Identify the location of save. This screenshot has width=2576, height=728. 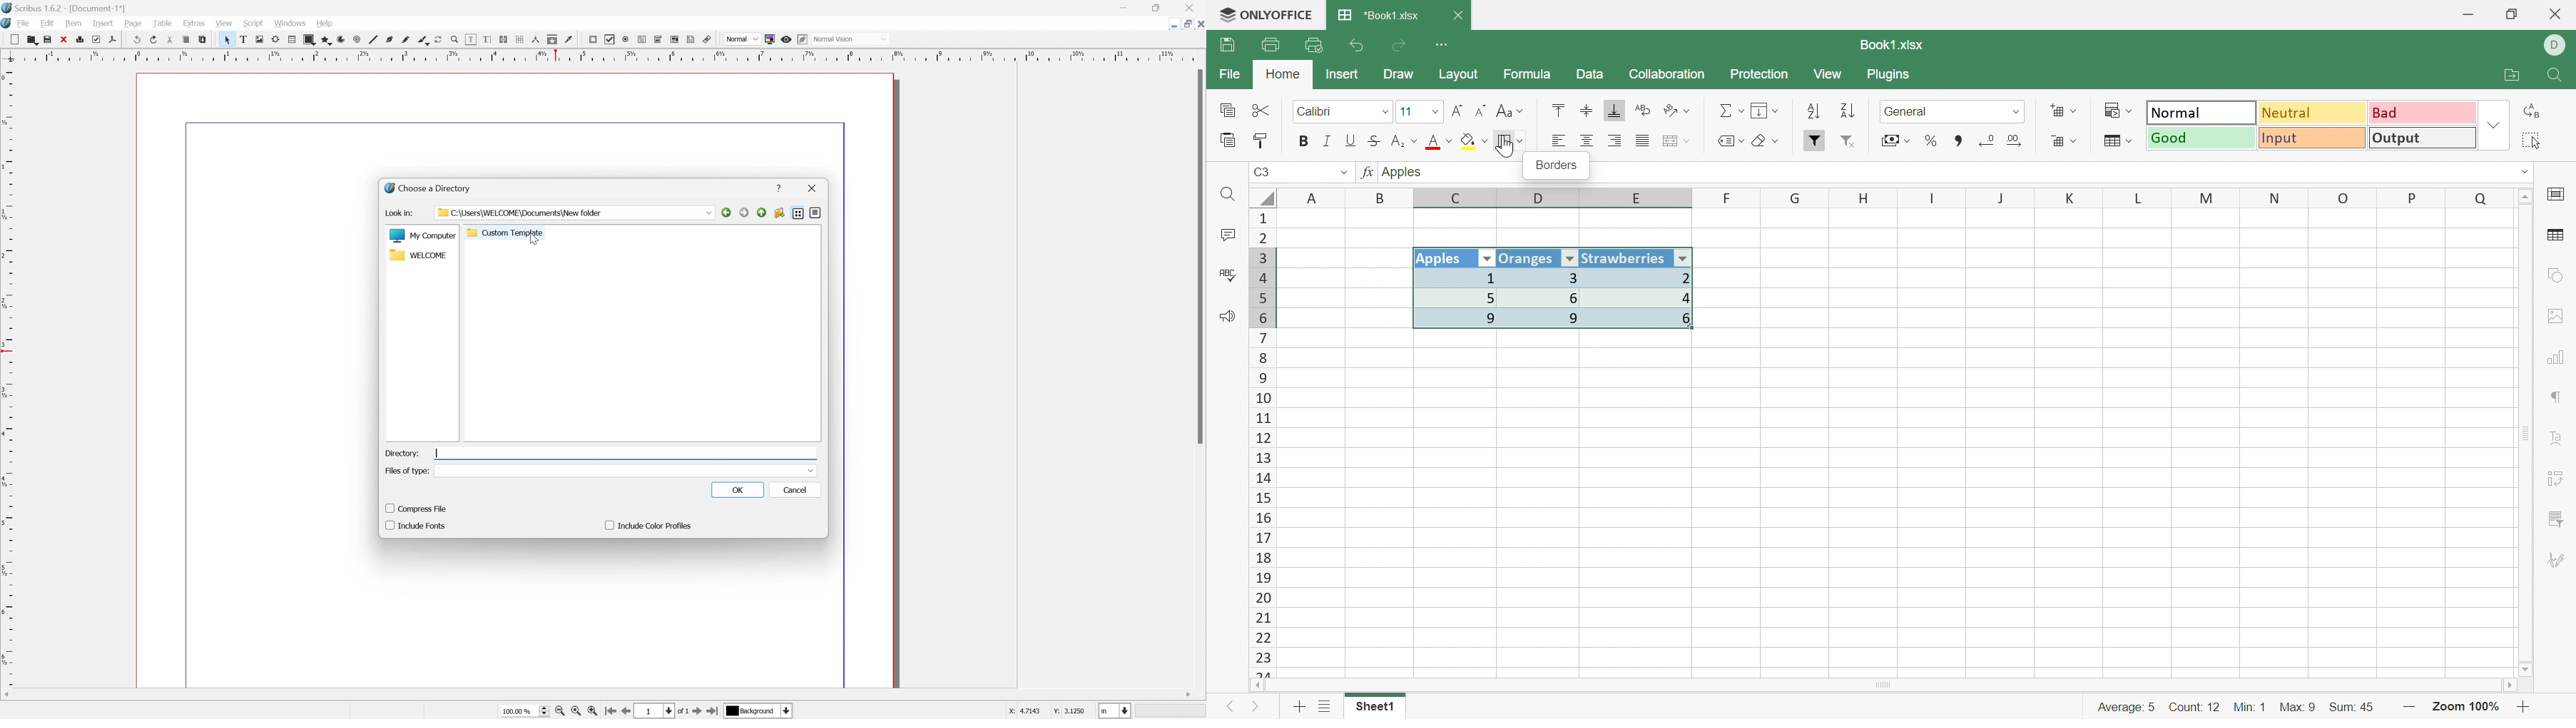
(48, 38).